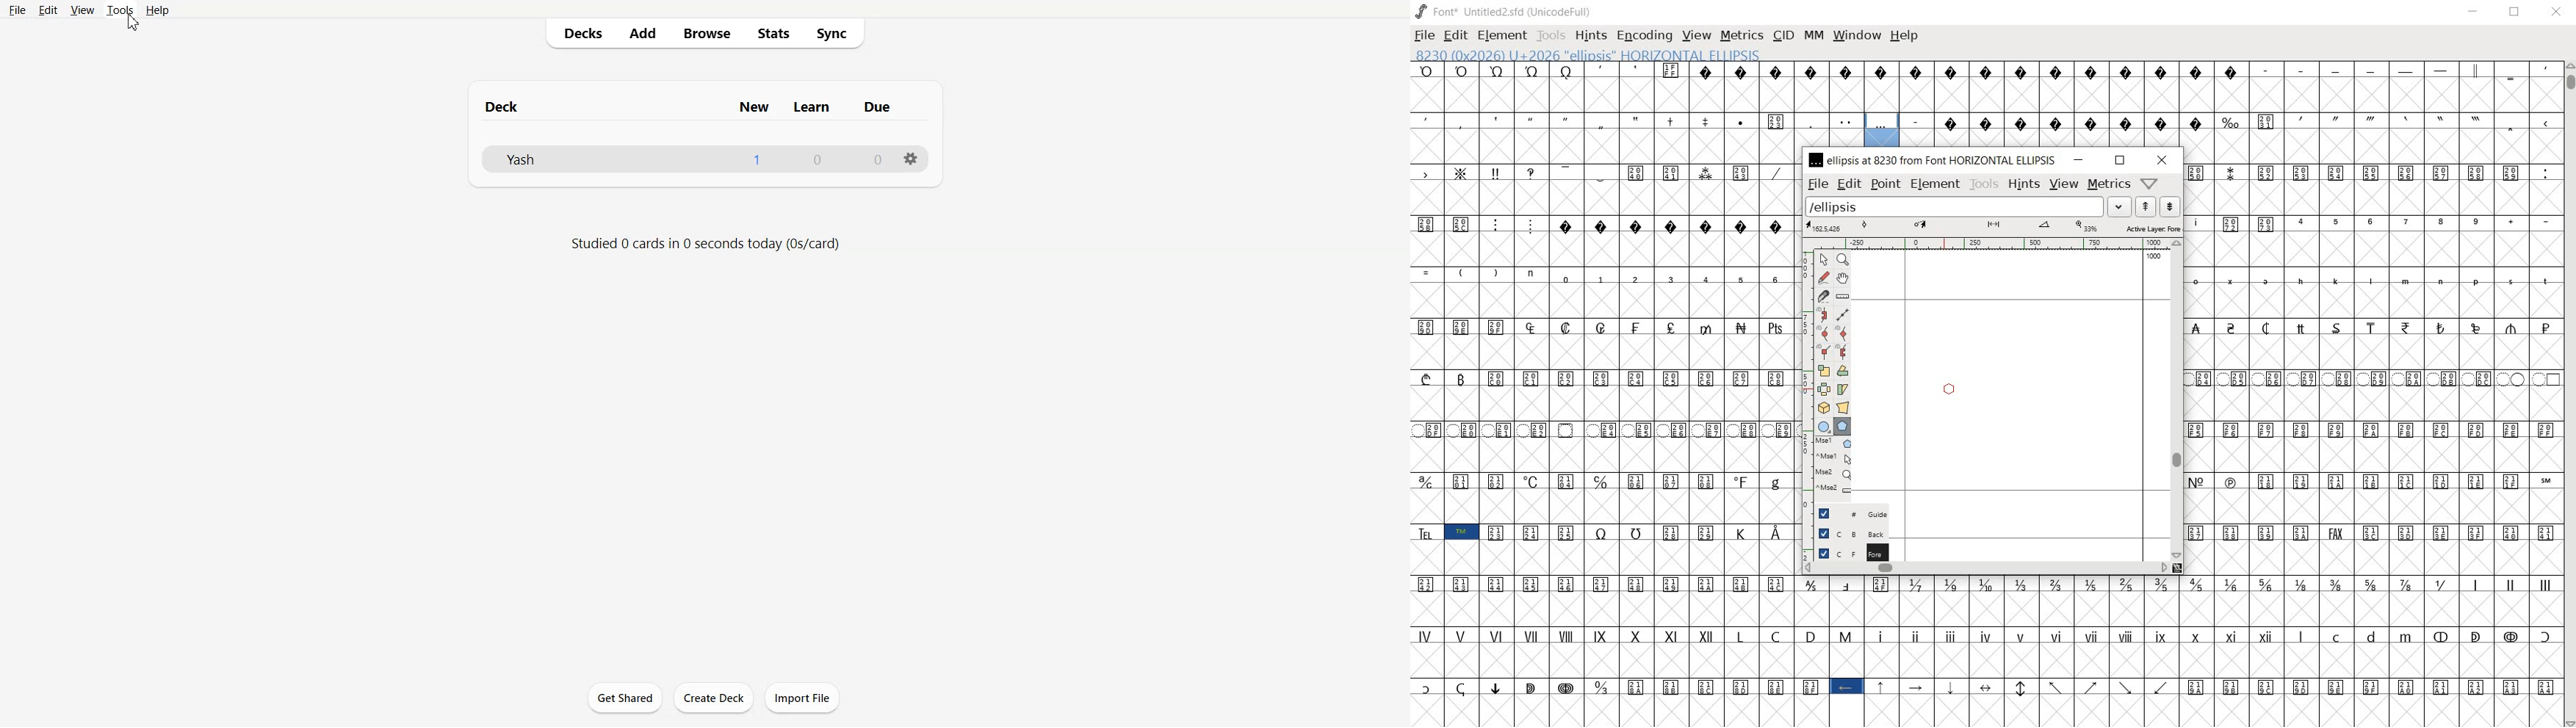  What do you see at coordinates (1846, 513) in the screenshot?
I see `guide` at bounding box center [1846, 513].